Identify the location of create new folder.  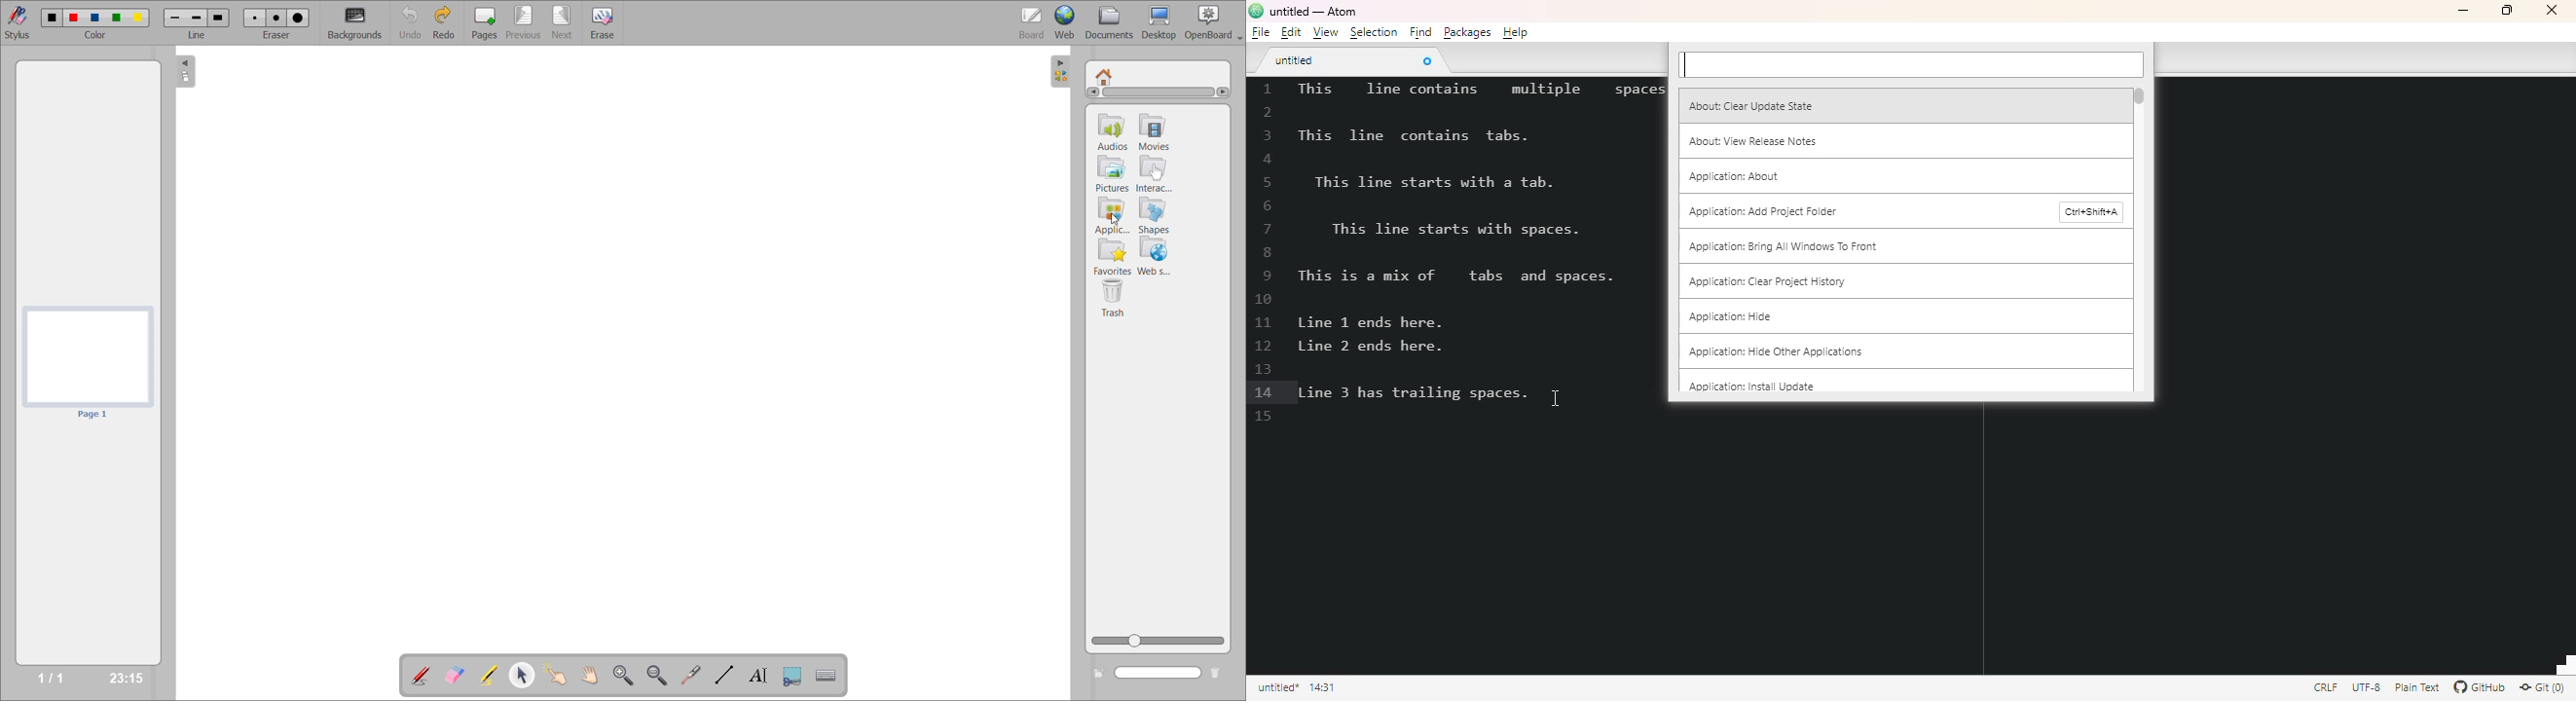
(1098, 673).